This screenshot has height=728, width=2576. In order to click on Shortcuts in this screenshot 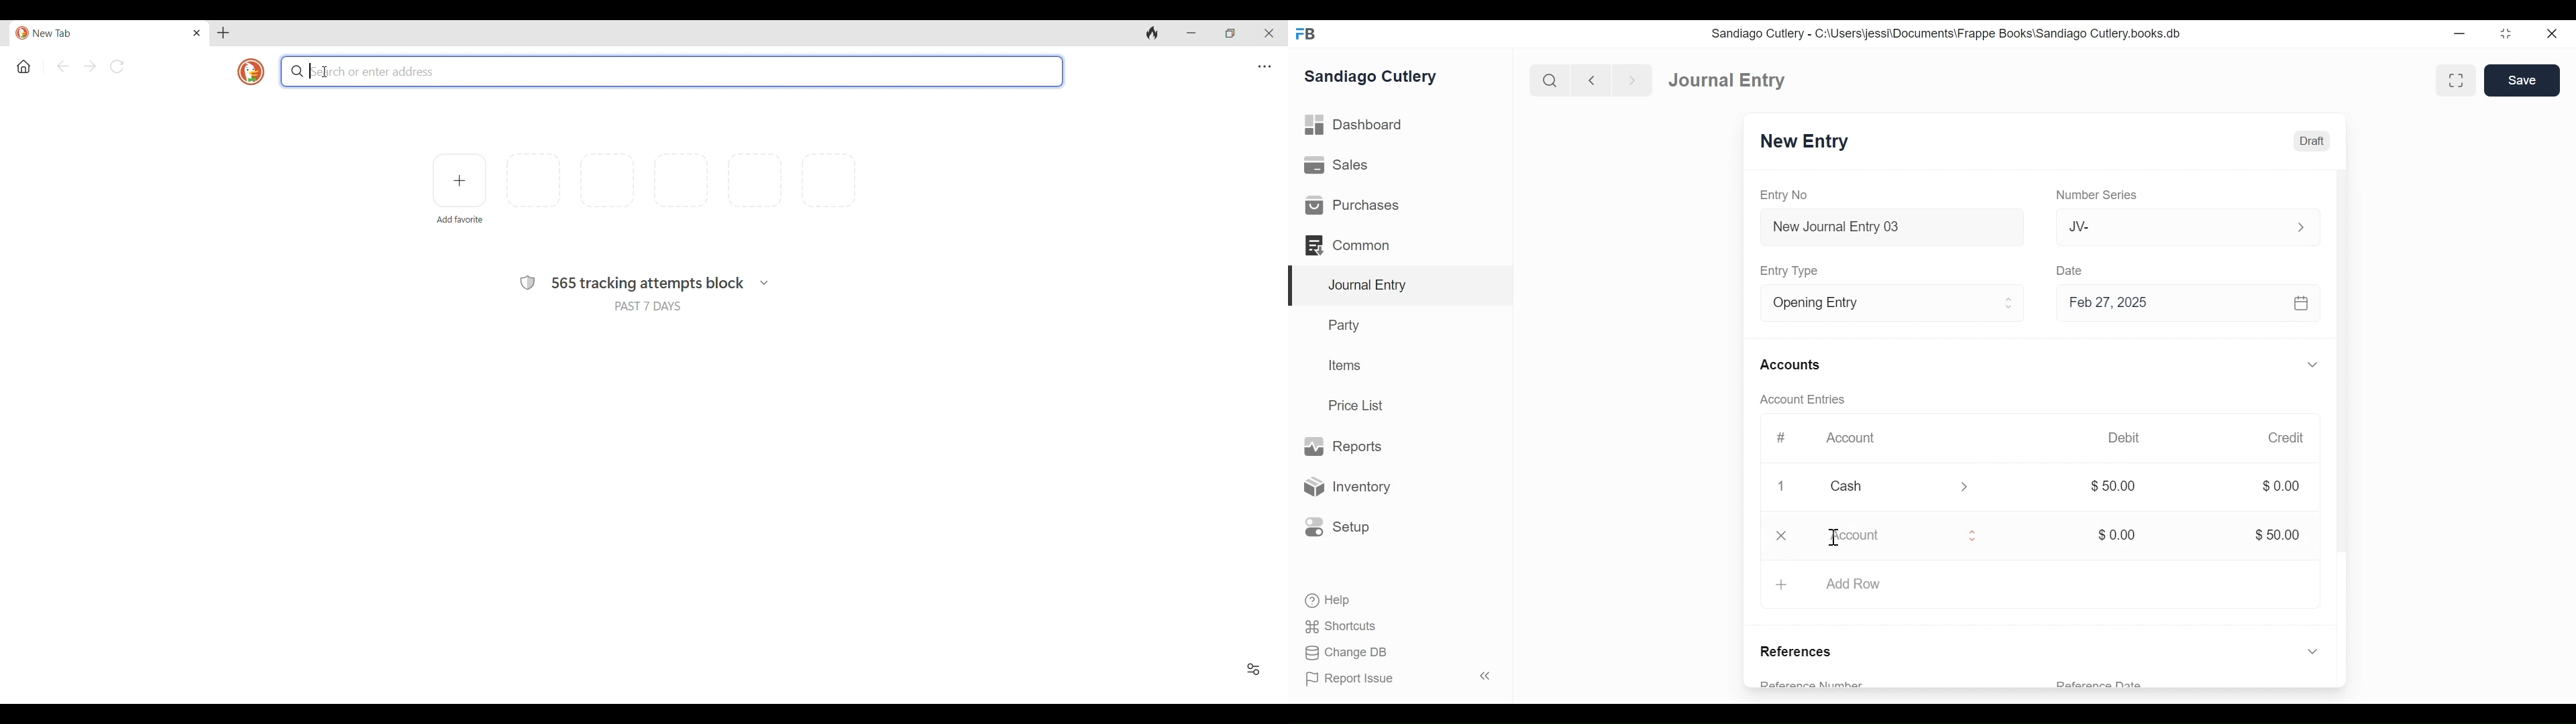, I will do `click(1342, 628)`.